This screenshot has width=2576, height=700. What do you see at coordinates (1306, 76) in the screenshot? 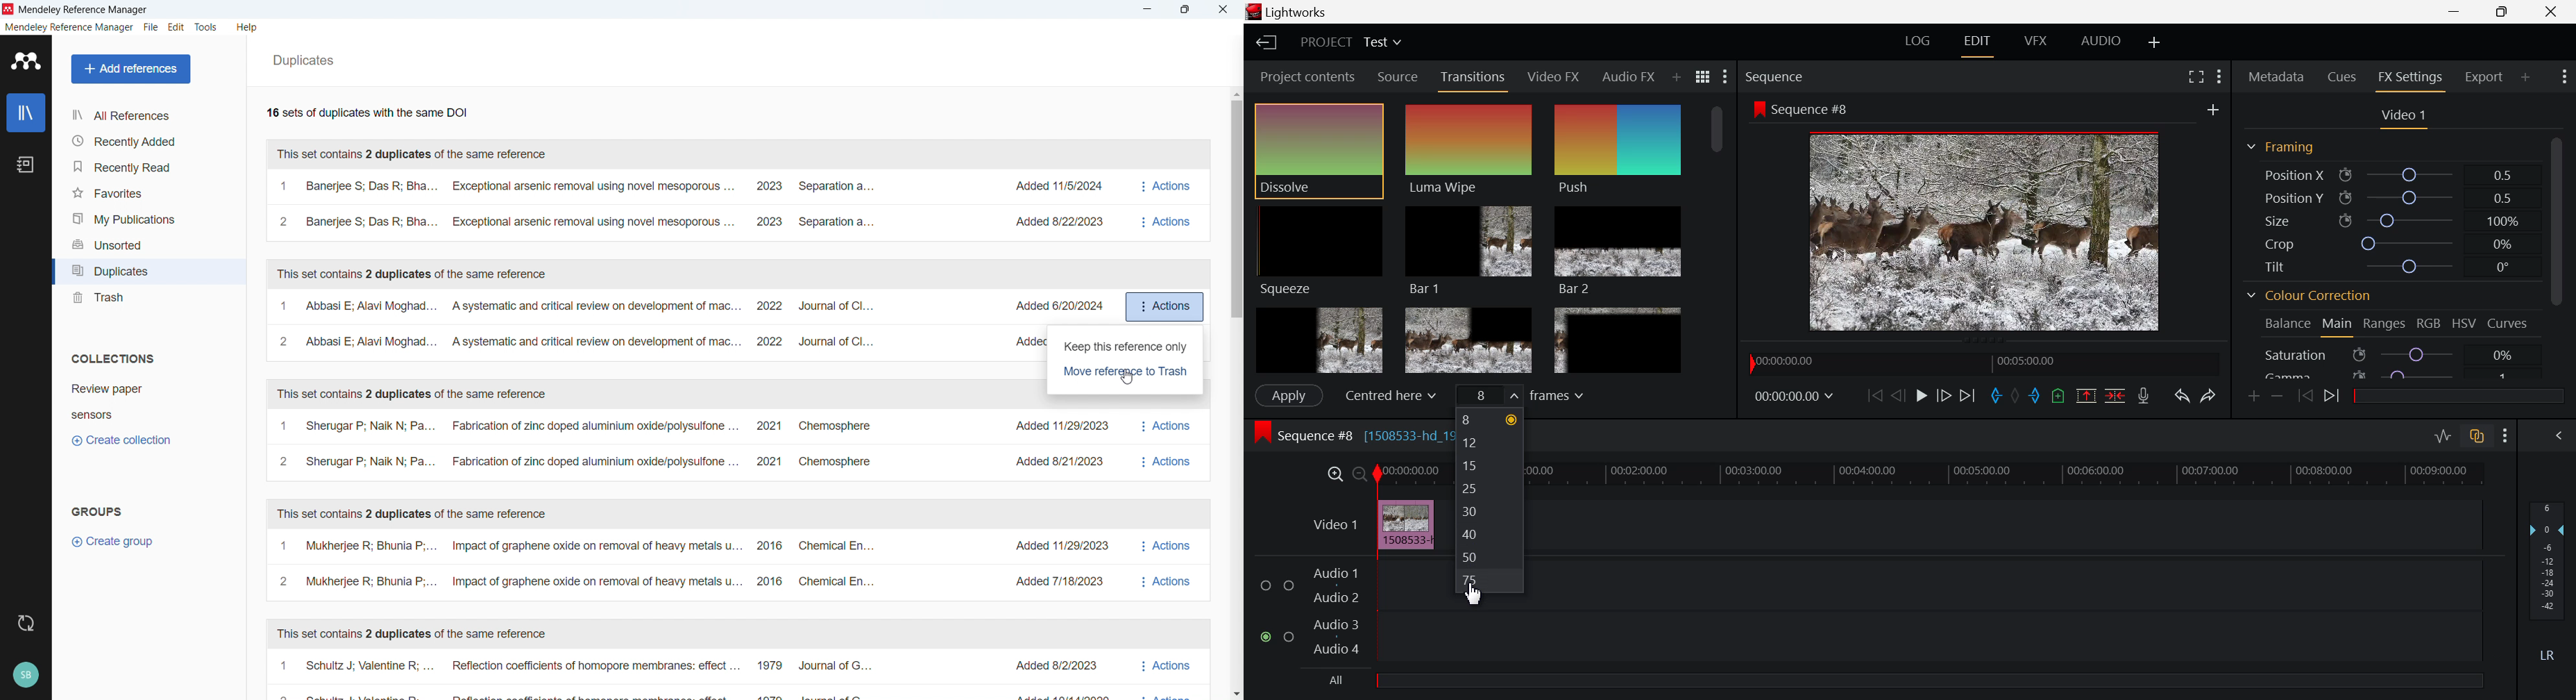
I see `Project contents` at bounding box center [1306, 76].